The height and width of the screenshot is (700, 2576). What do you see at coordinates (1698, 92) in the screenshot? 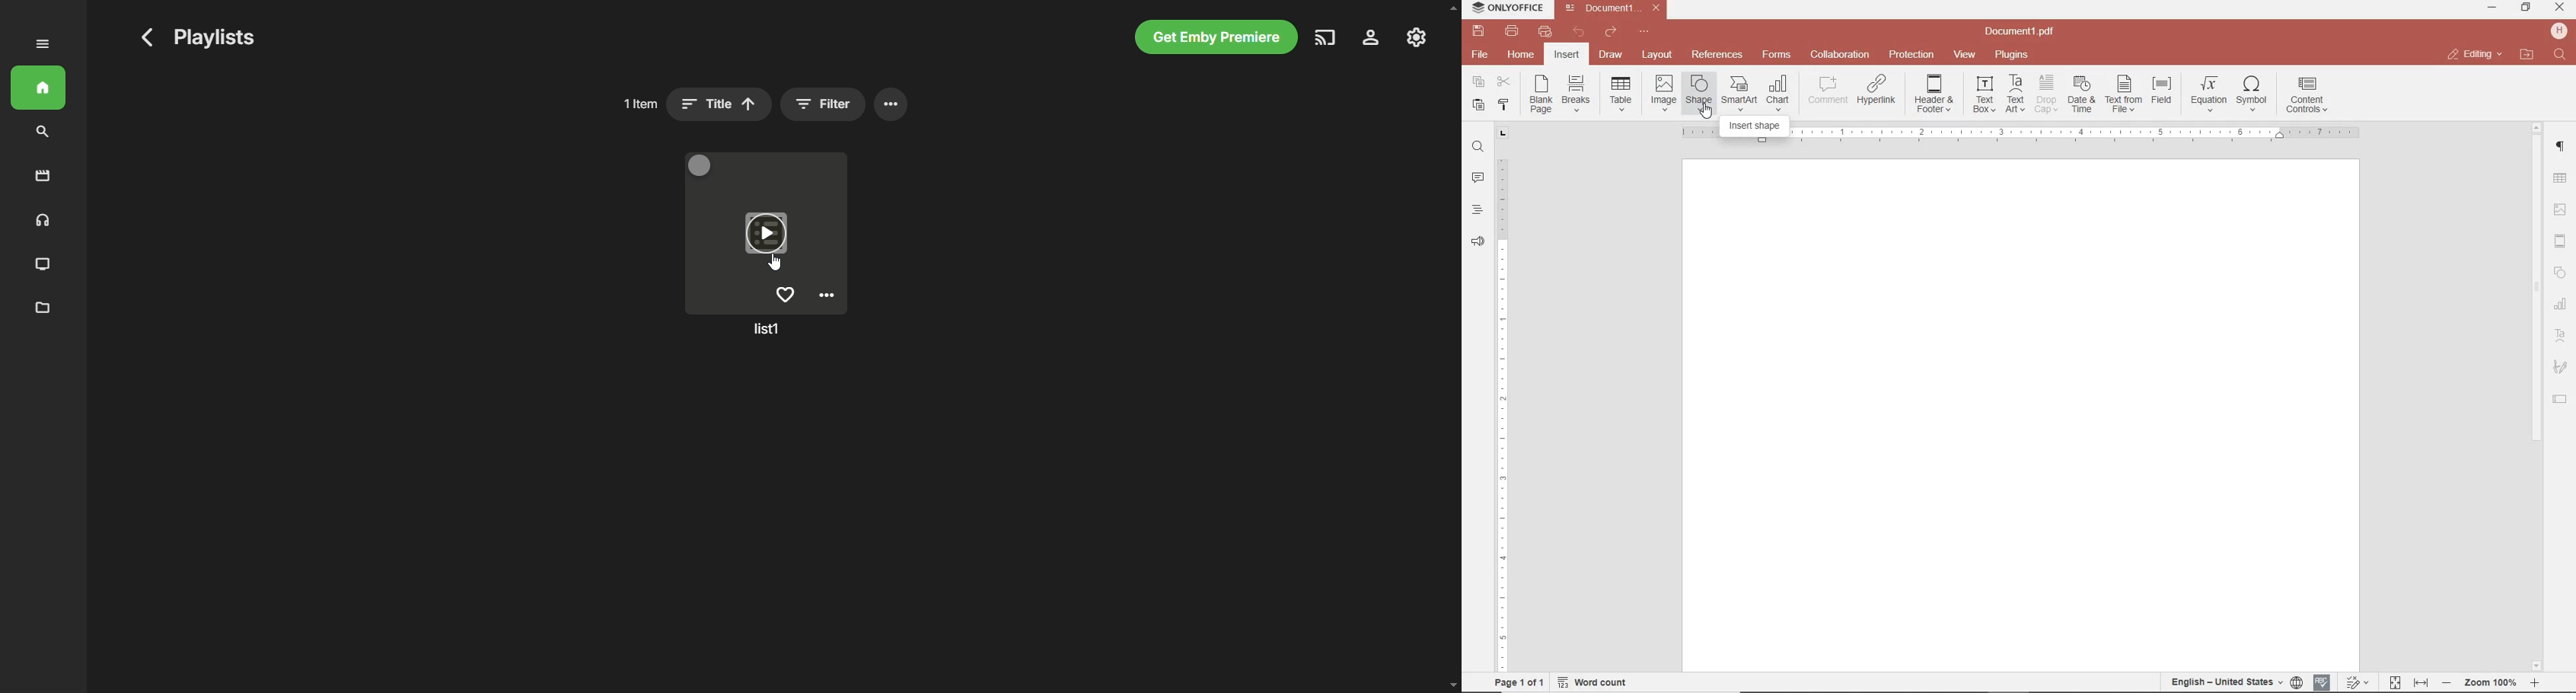
I see `INSERT SHAPE` at bounding box center [1698, 92].